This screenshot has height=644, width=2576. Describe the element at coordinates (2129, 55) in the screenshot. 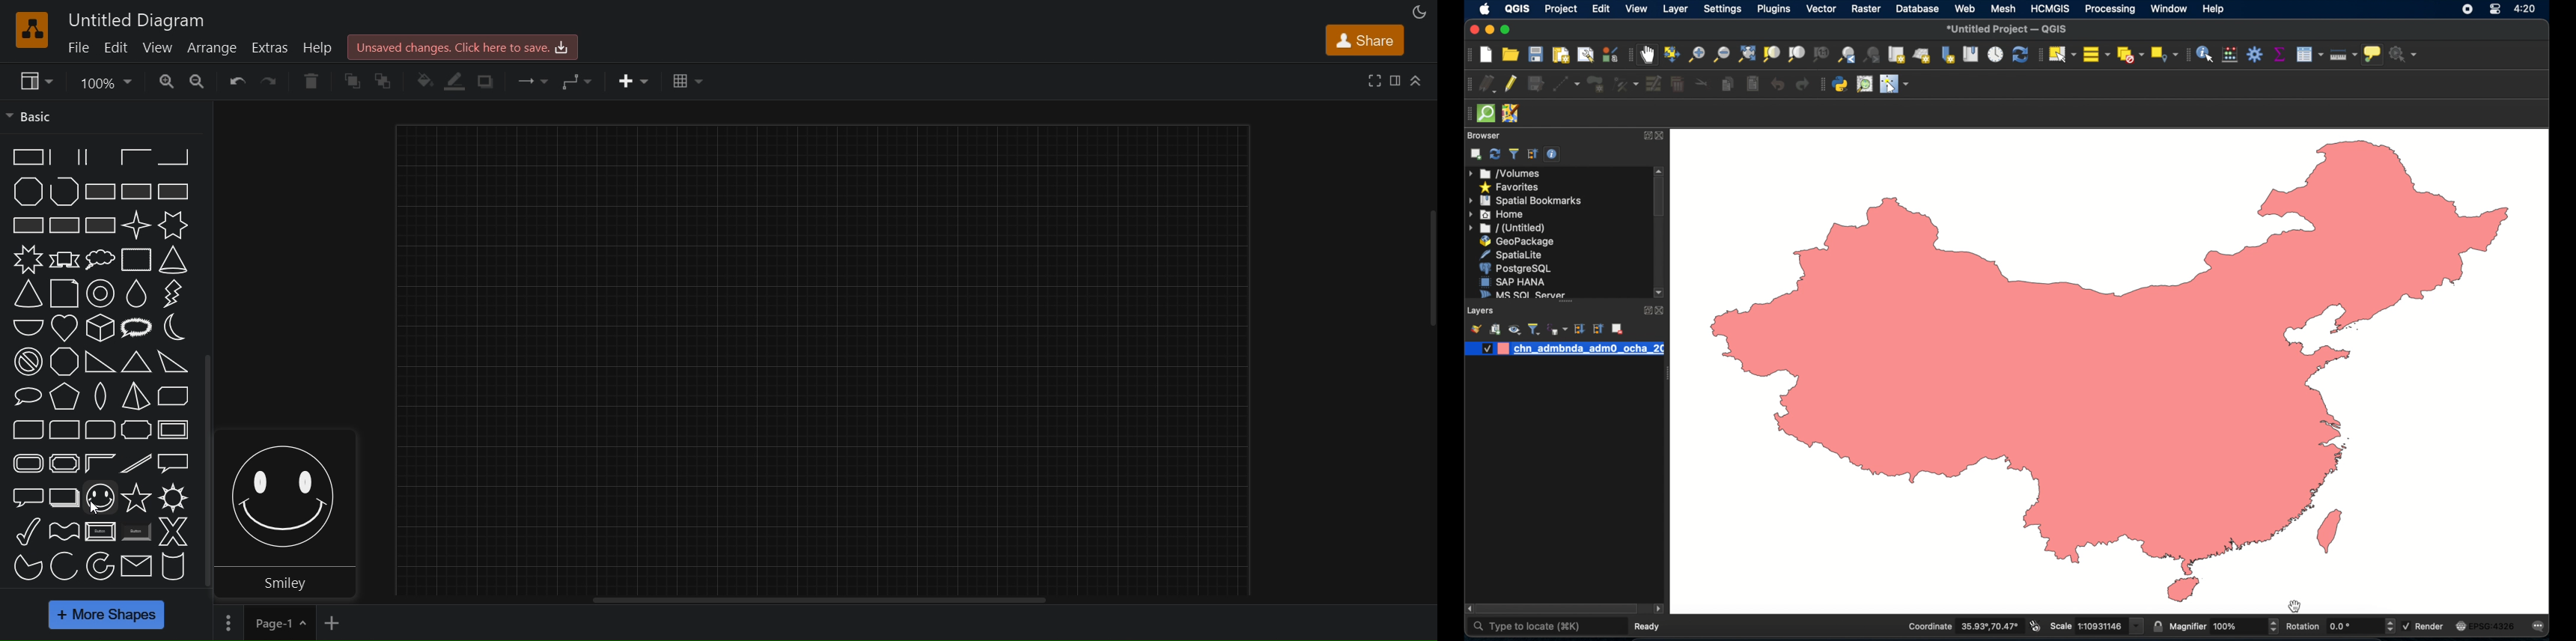

I see `deselect all features` at that location.